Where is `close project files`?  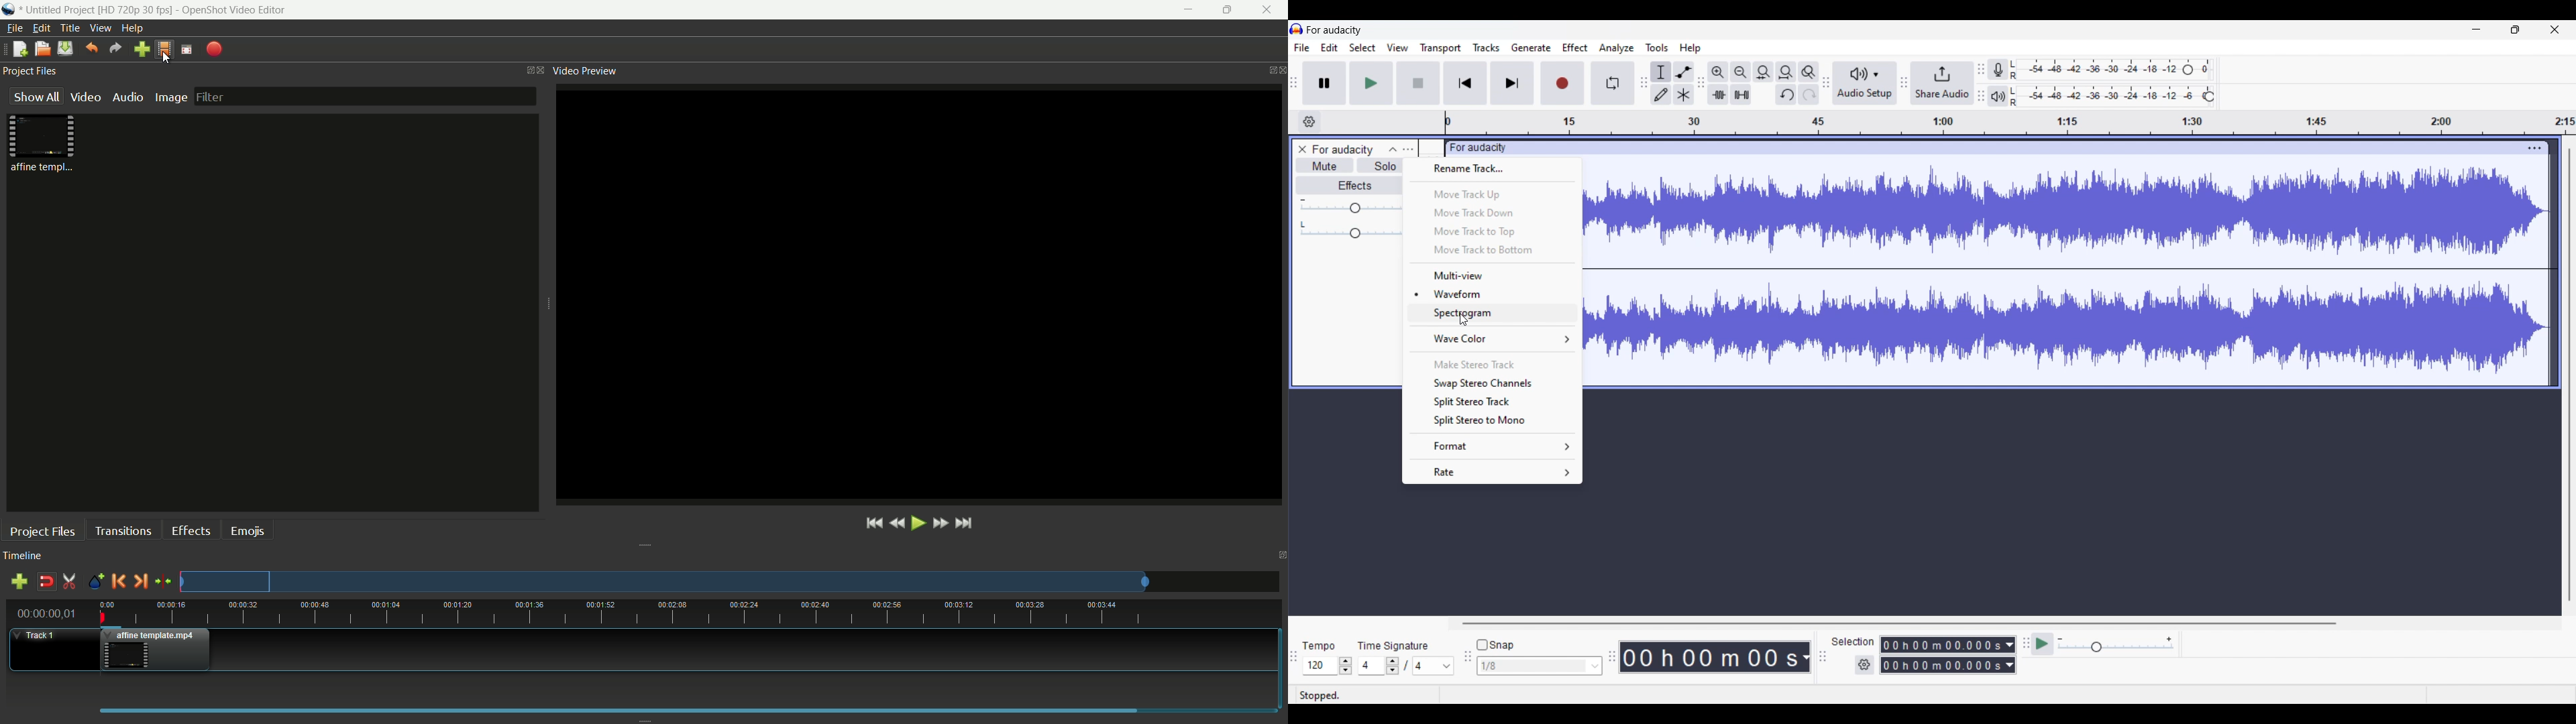 close project files is located at coordinates (542, 70).